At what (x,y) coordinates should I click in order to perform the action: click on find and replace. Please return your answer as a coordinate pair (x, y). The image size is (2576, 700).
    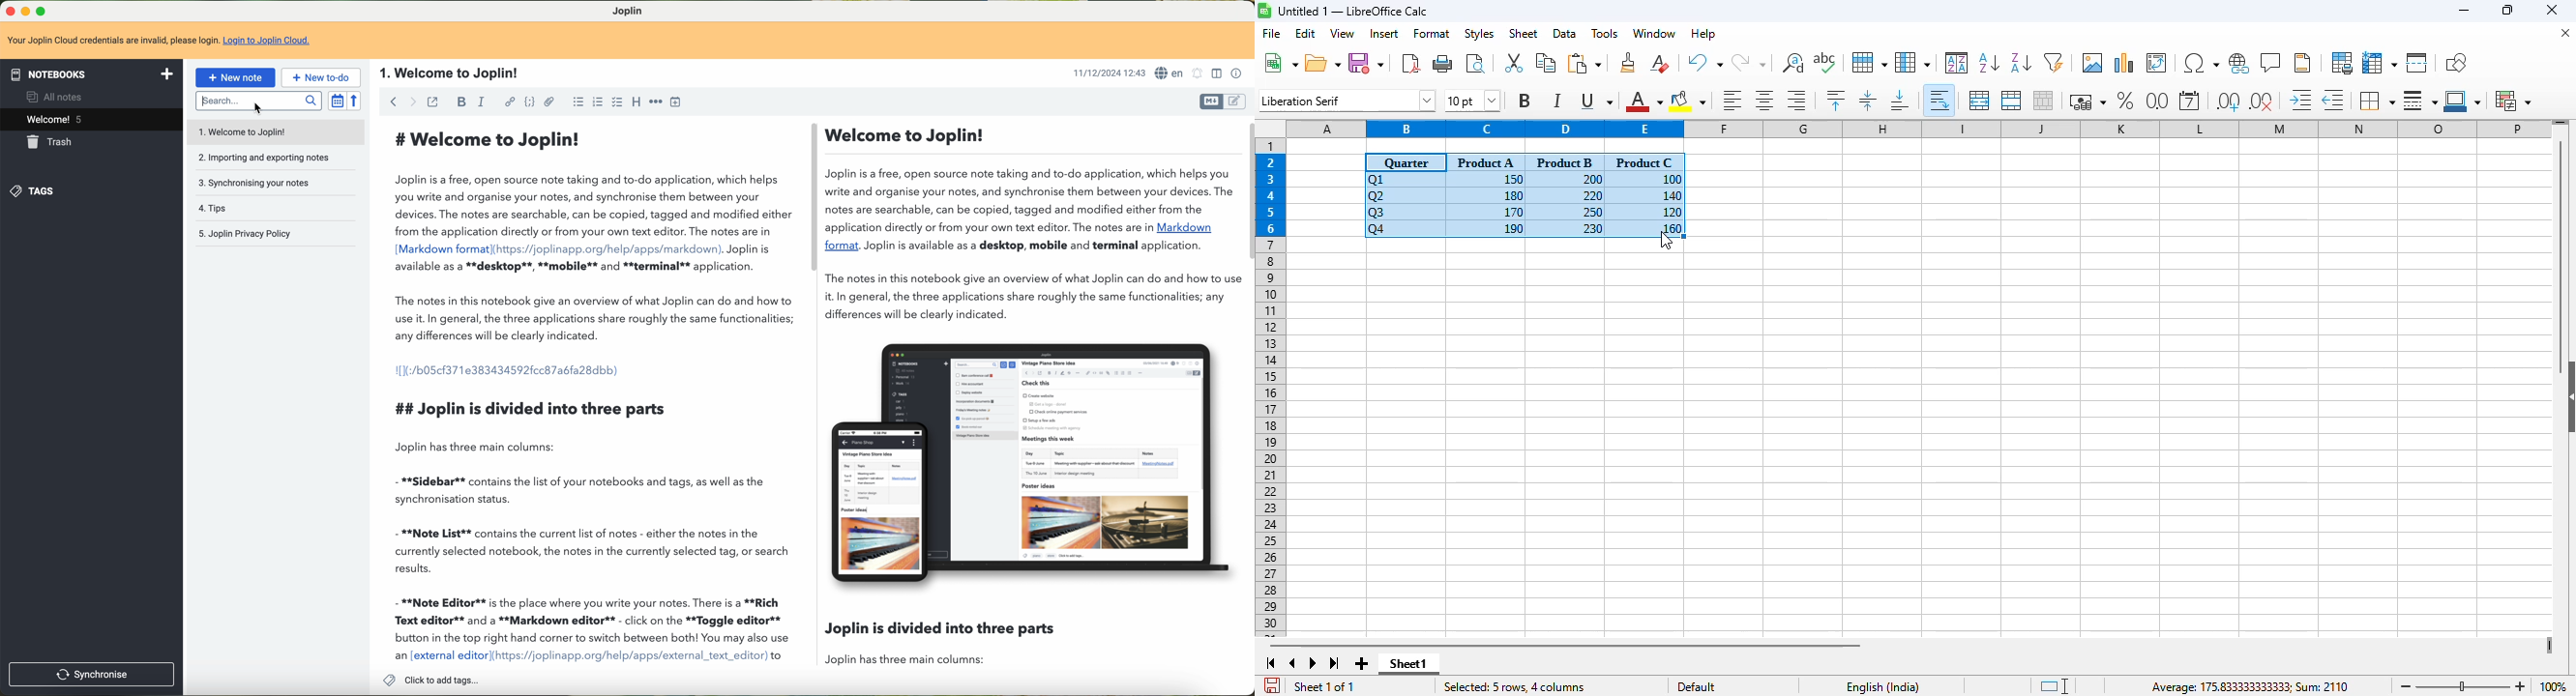
    Looking at the image, I should click on (1792, 62).